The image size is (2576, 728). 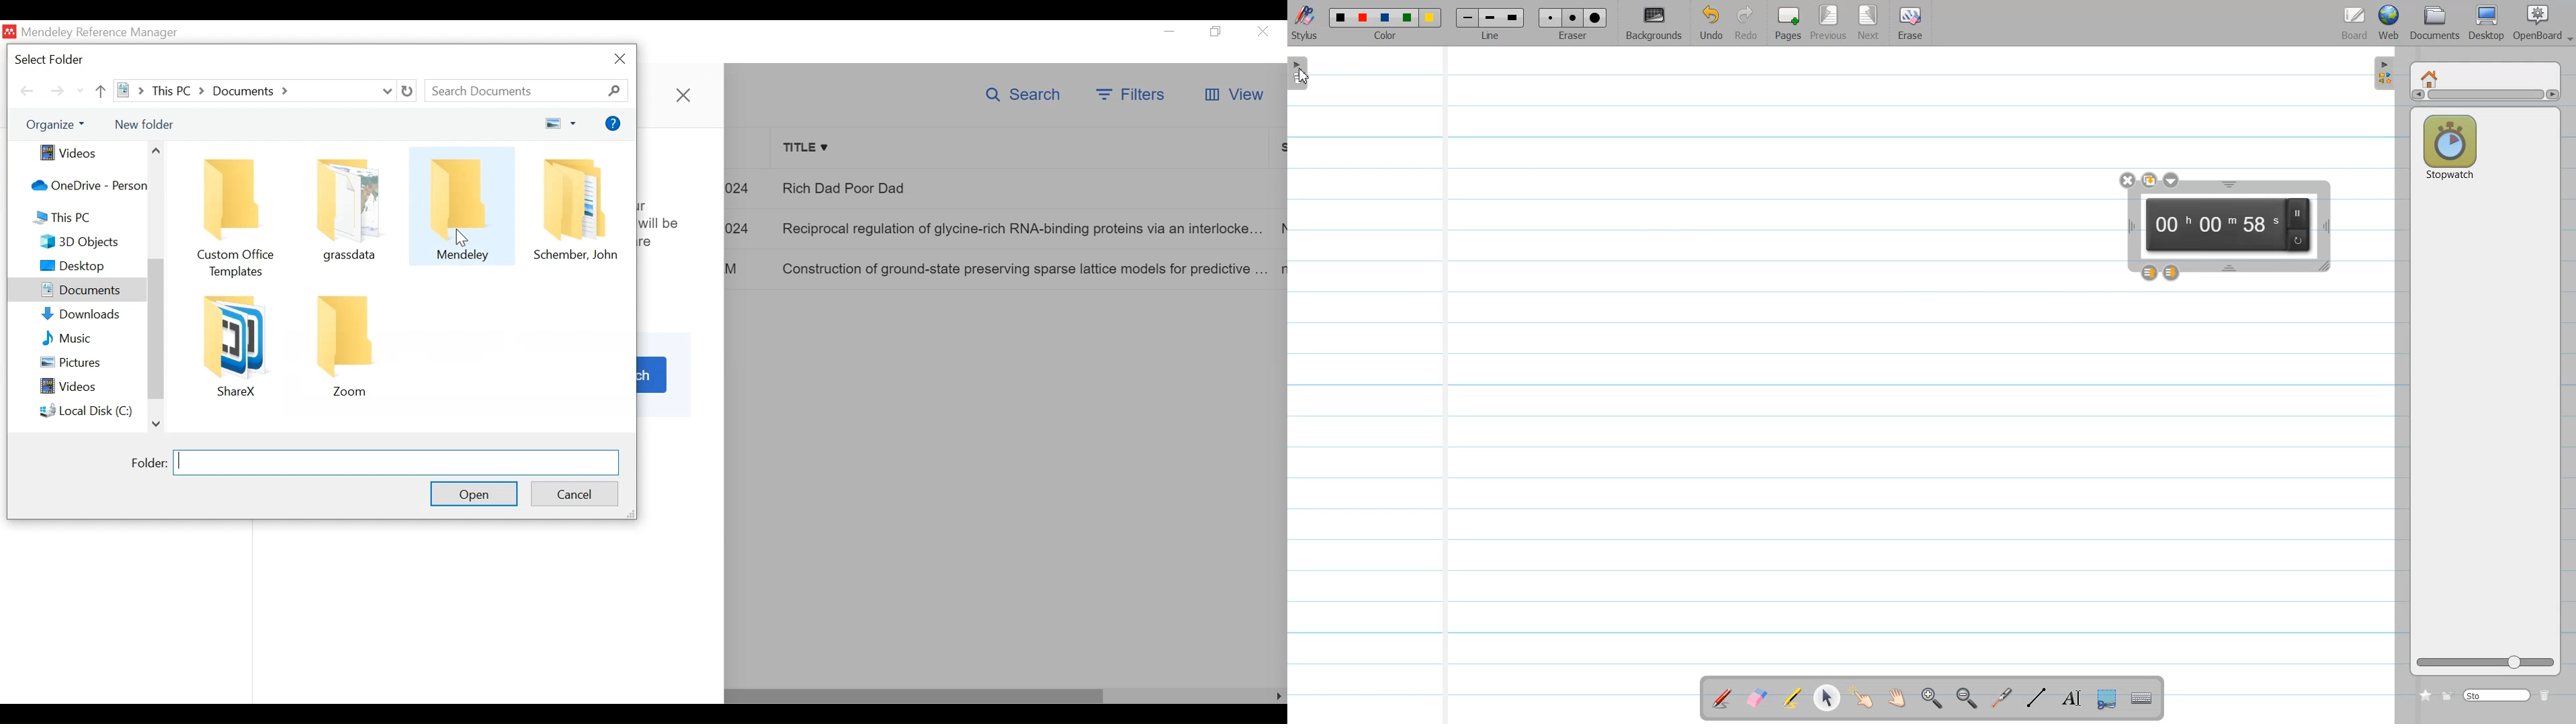 What do you see at coordinates (1017, 270) in the screenshot?
I see `Construction of ground-state preserving sparse lattice models for predictive ...` at bounding box center [1017, 270].